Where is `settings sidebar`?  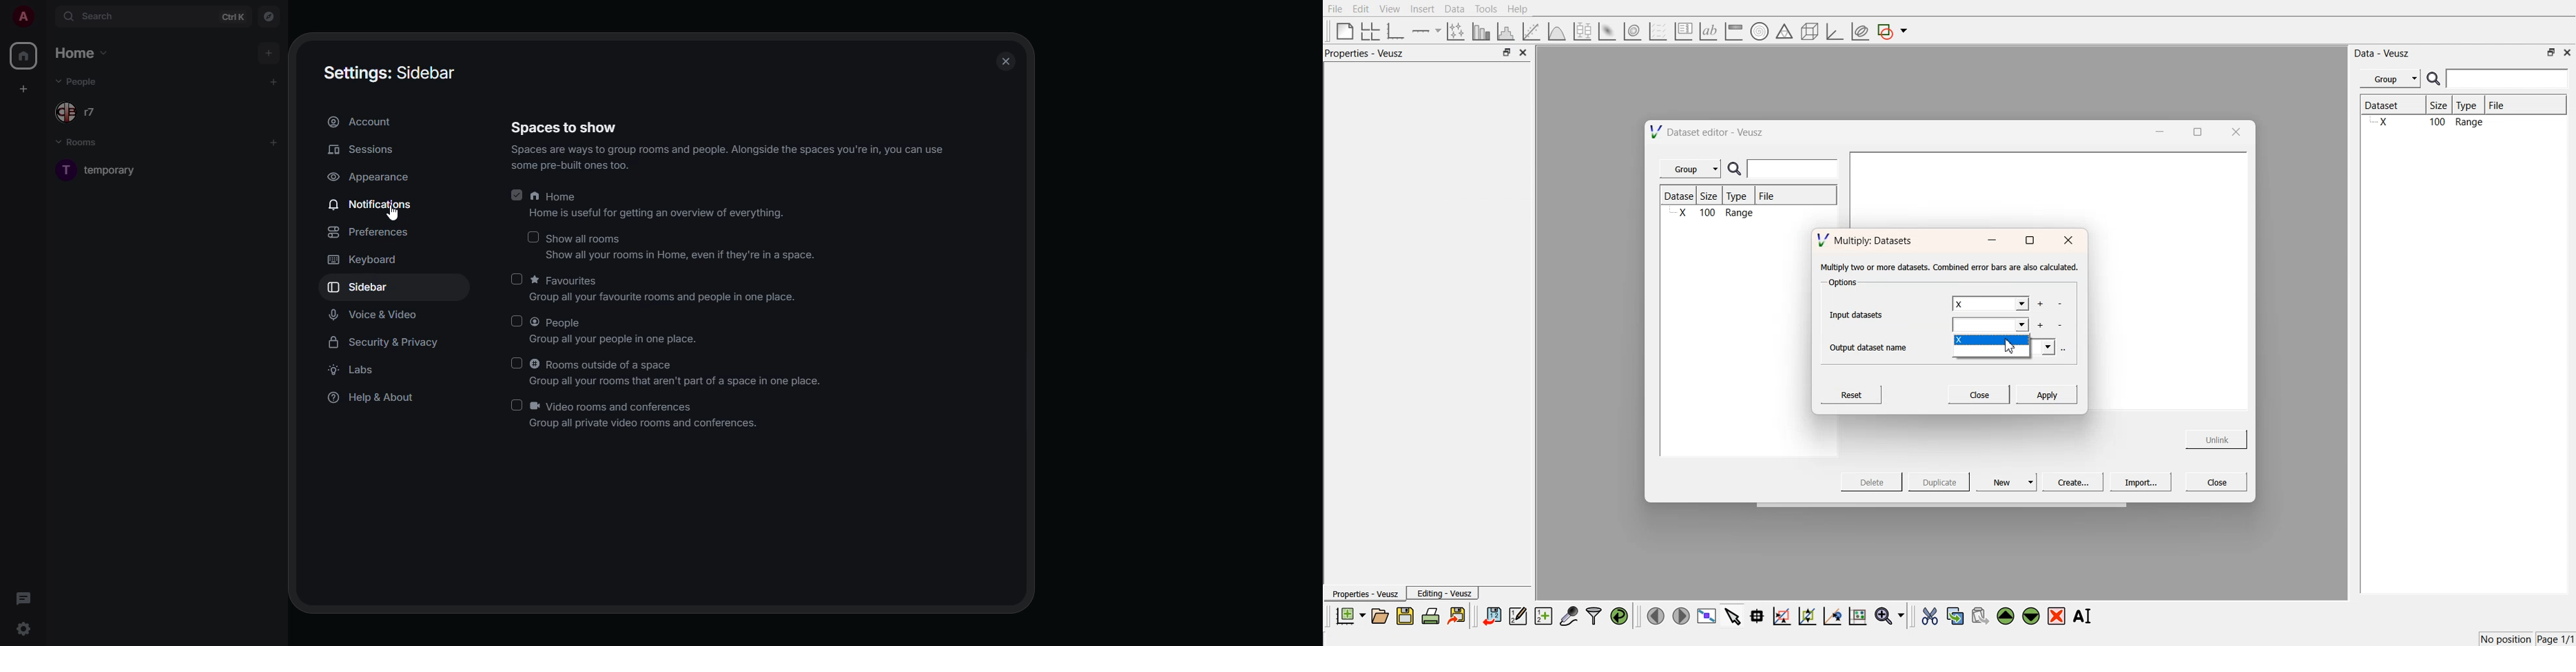 settings sidebar is located at coordinates (393, 74).